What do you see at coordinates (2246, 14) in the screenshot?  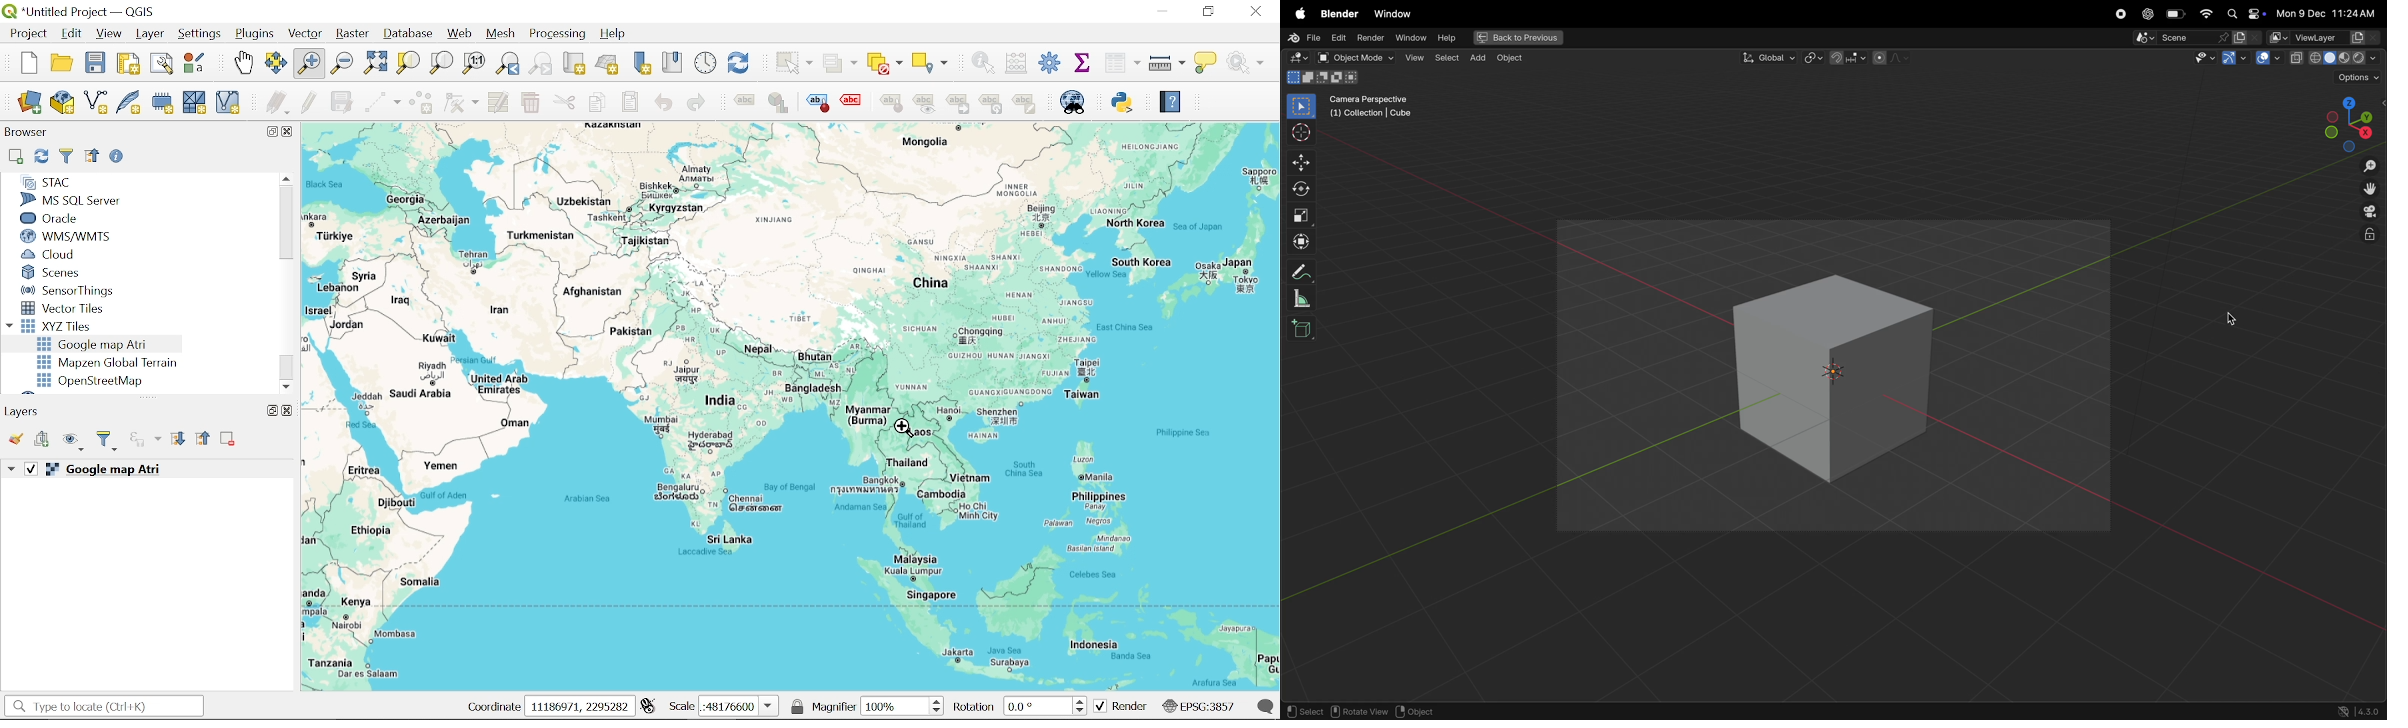 I see `apple widgets` at bounding box center [2246, 14].